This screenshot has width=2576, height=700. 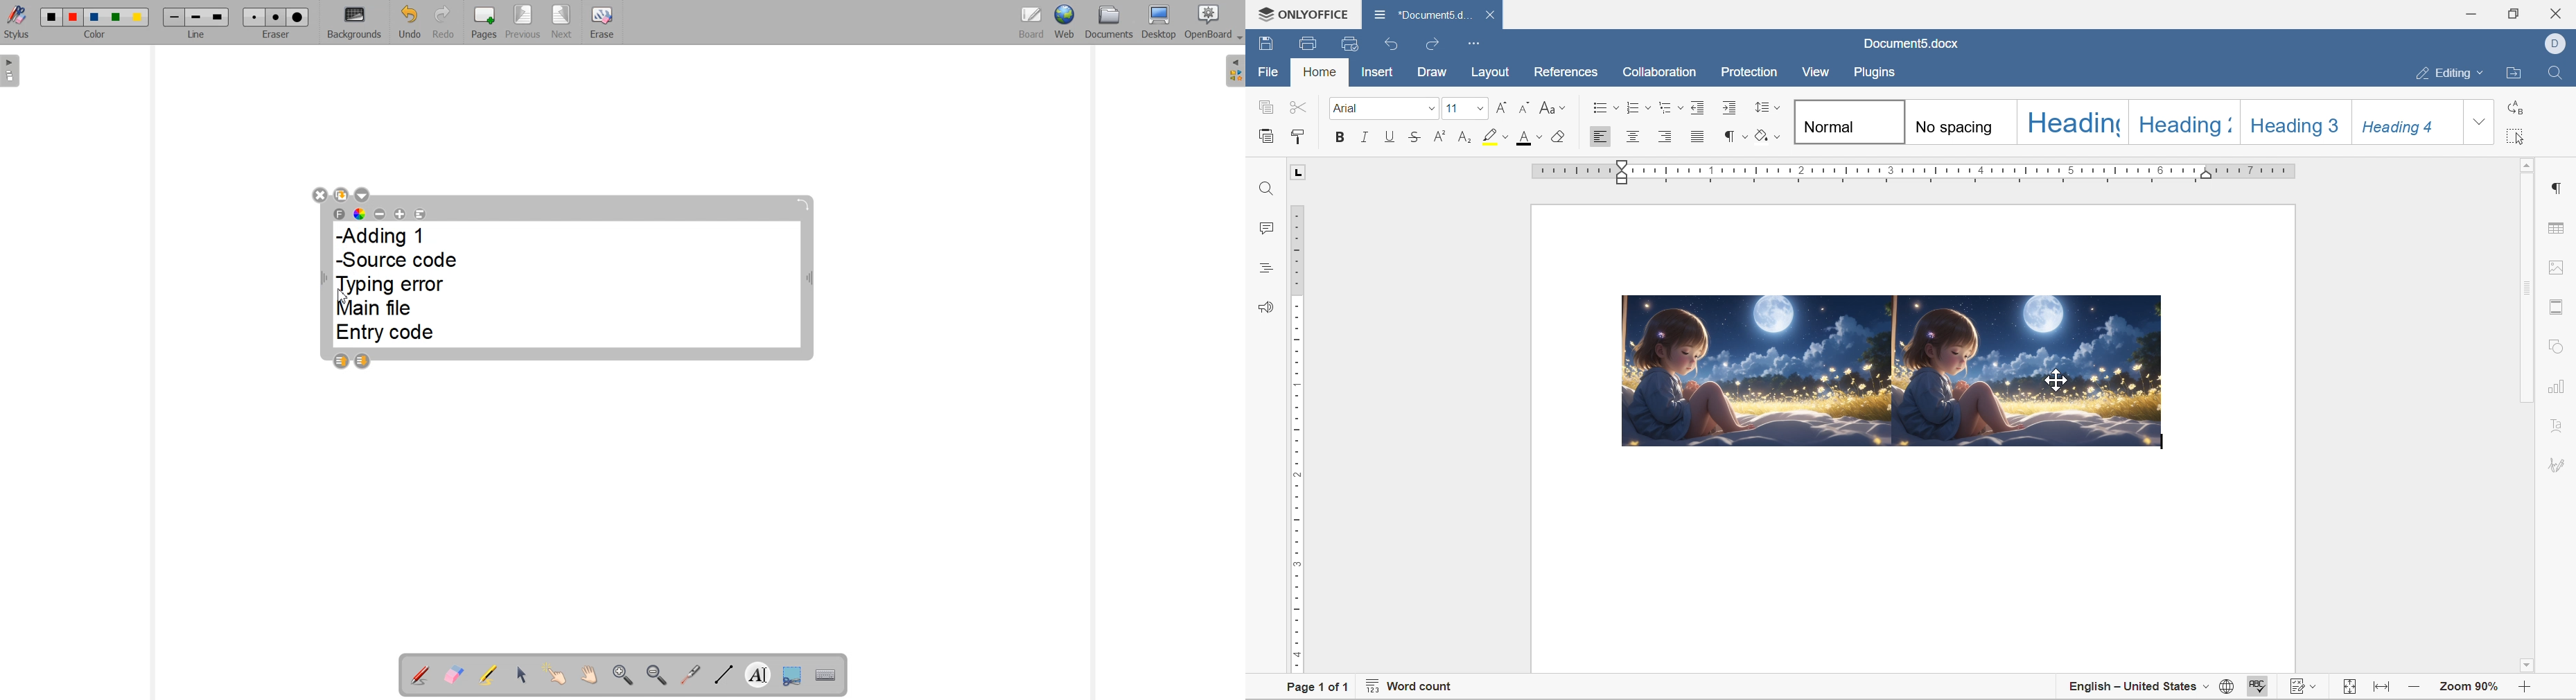 What do you see at coordinates (1531, 137) in the screenshot?
I see `font color` at bounding box center [1531, 137].